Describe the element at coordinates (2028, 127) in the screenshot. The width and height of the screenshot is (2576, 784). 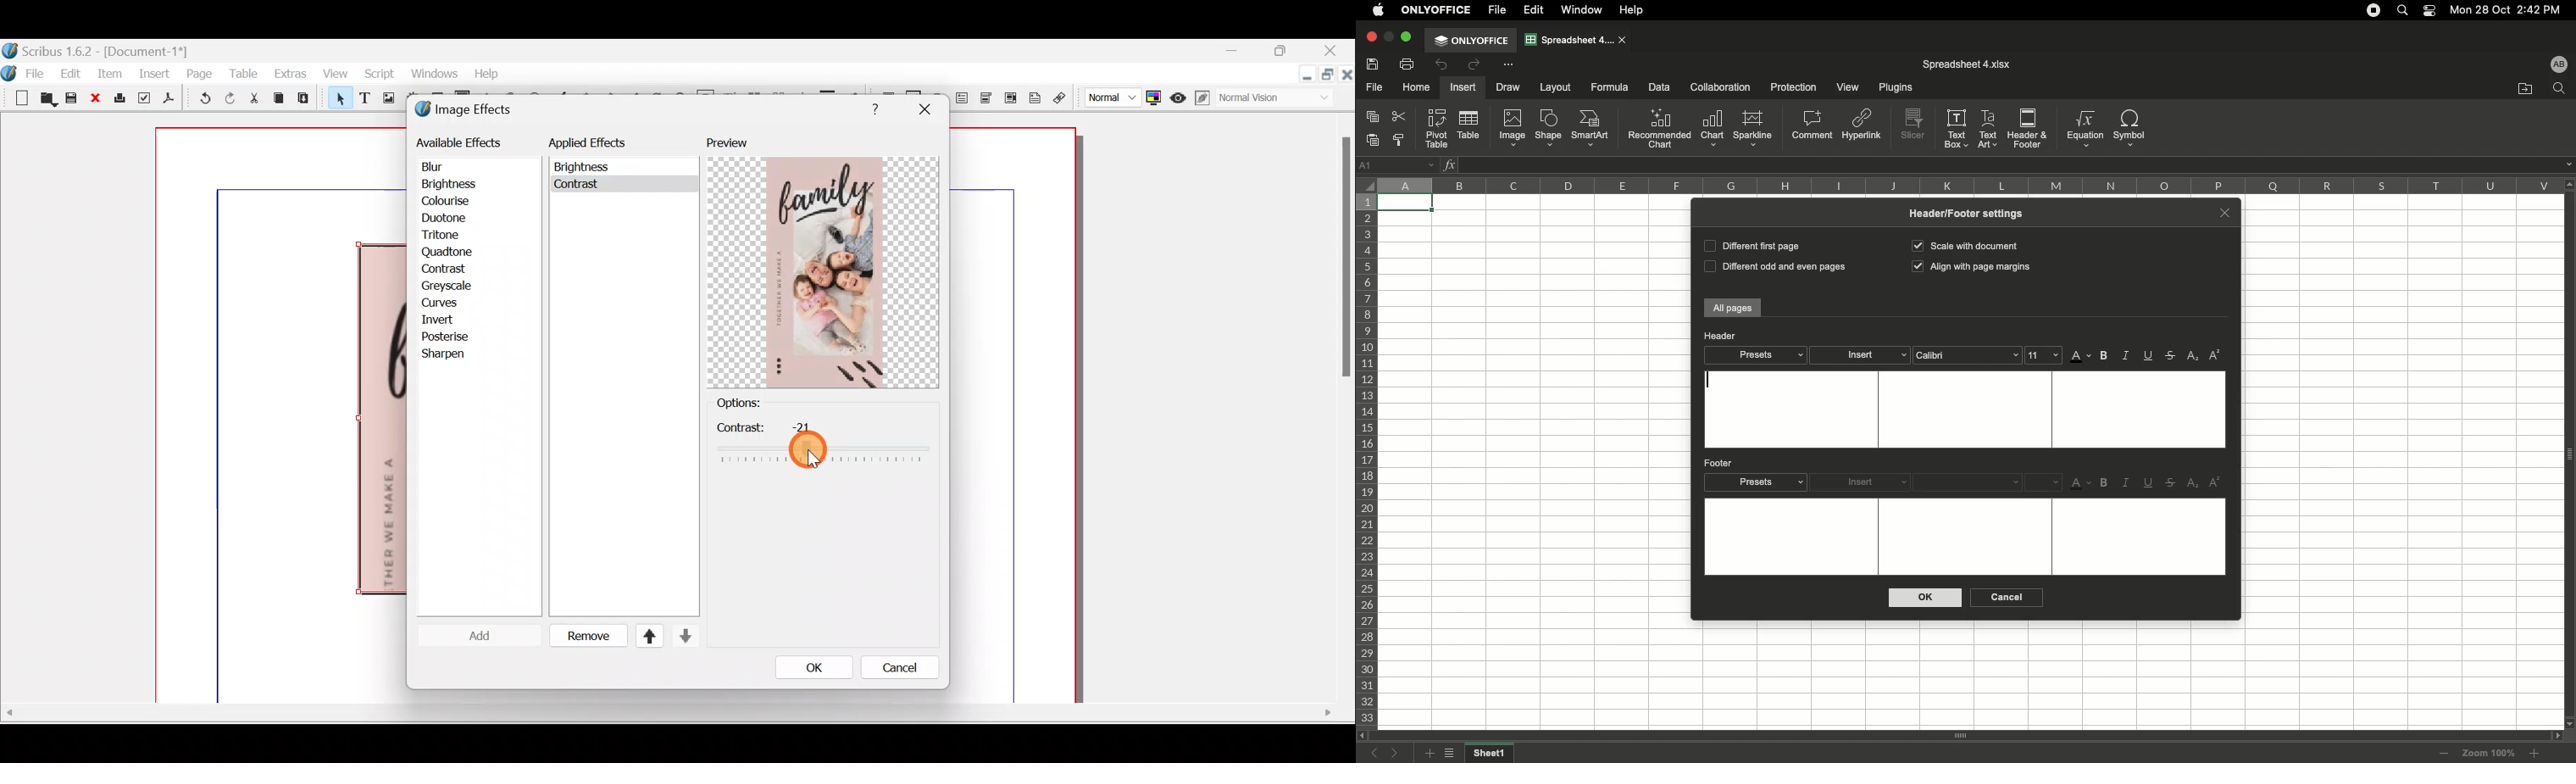
I see `Header&Footer` at that location.